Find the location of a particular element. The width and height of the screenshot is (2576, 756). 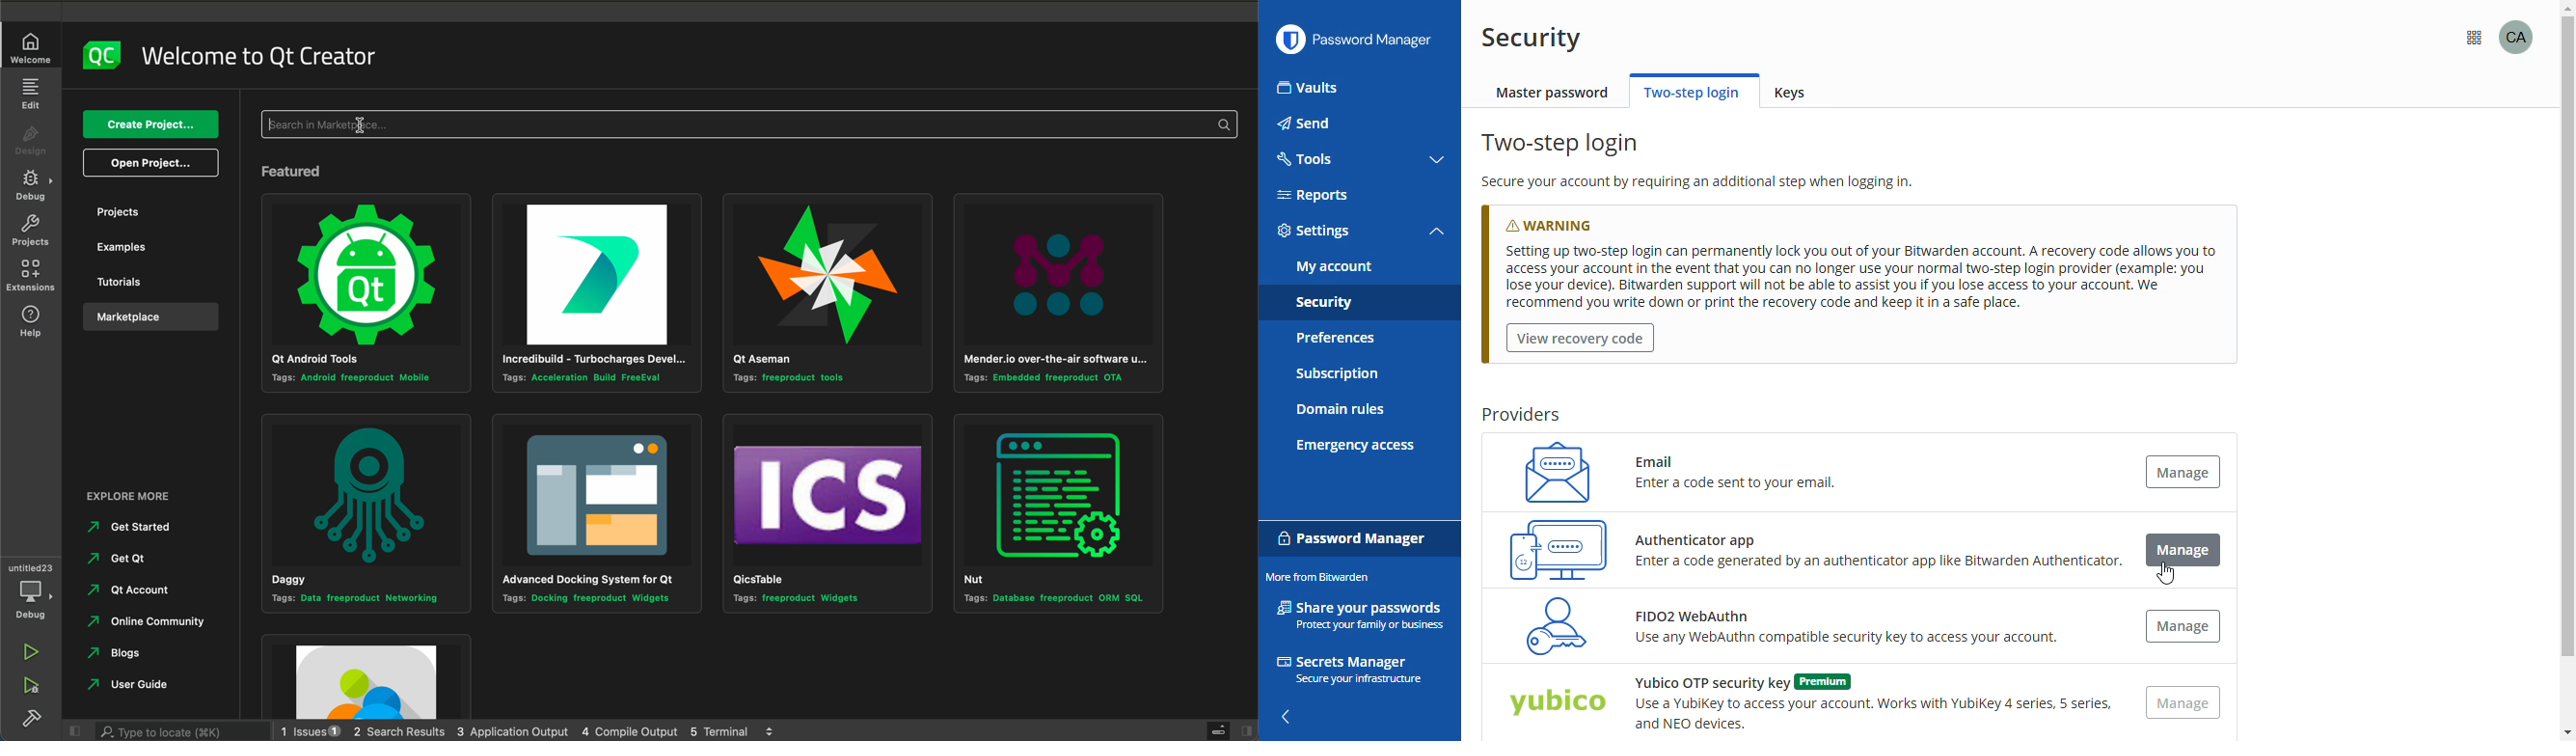

hide is located at coordinates (1284, 711).